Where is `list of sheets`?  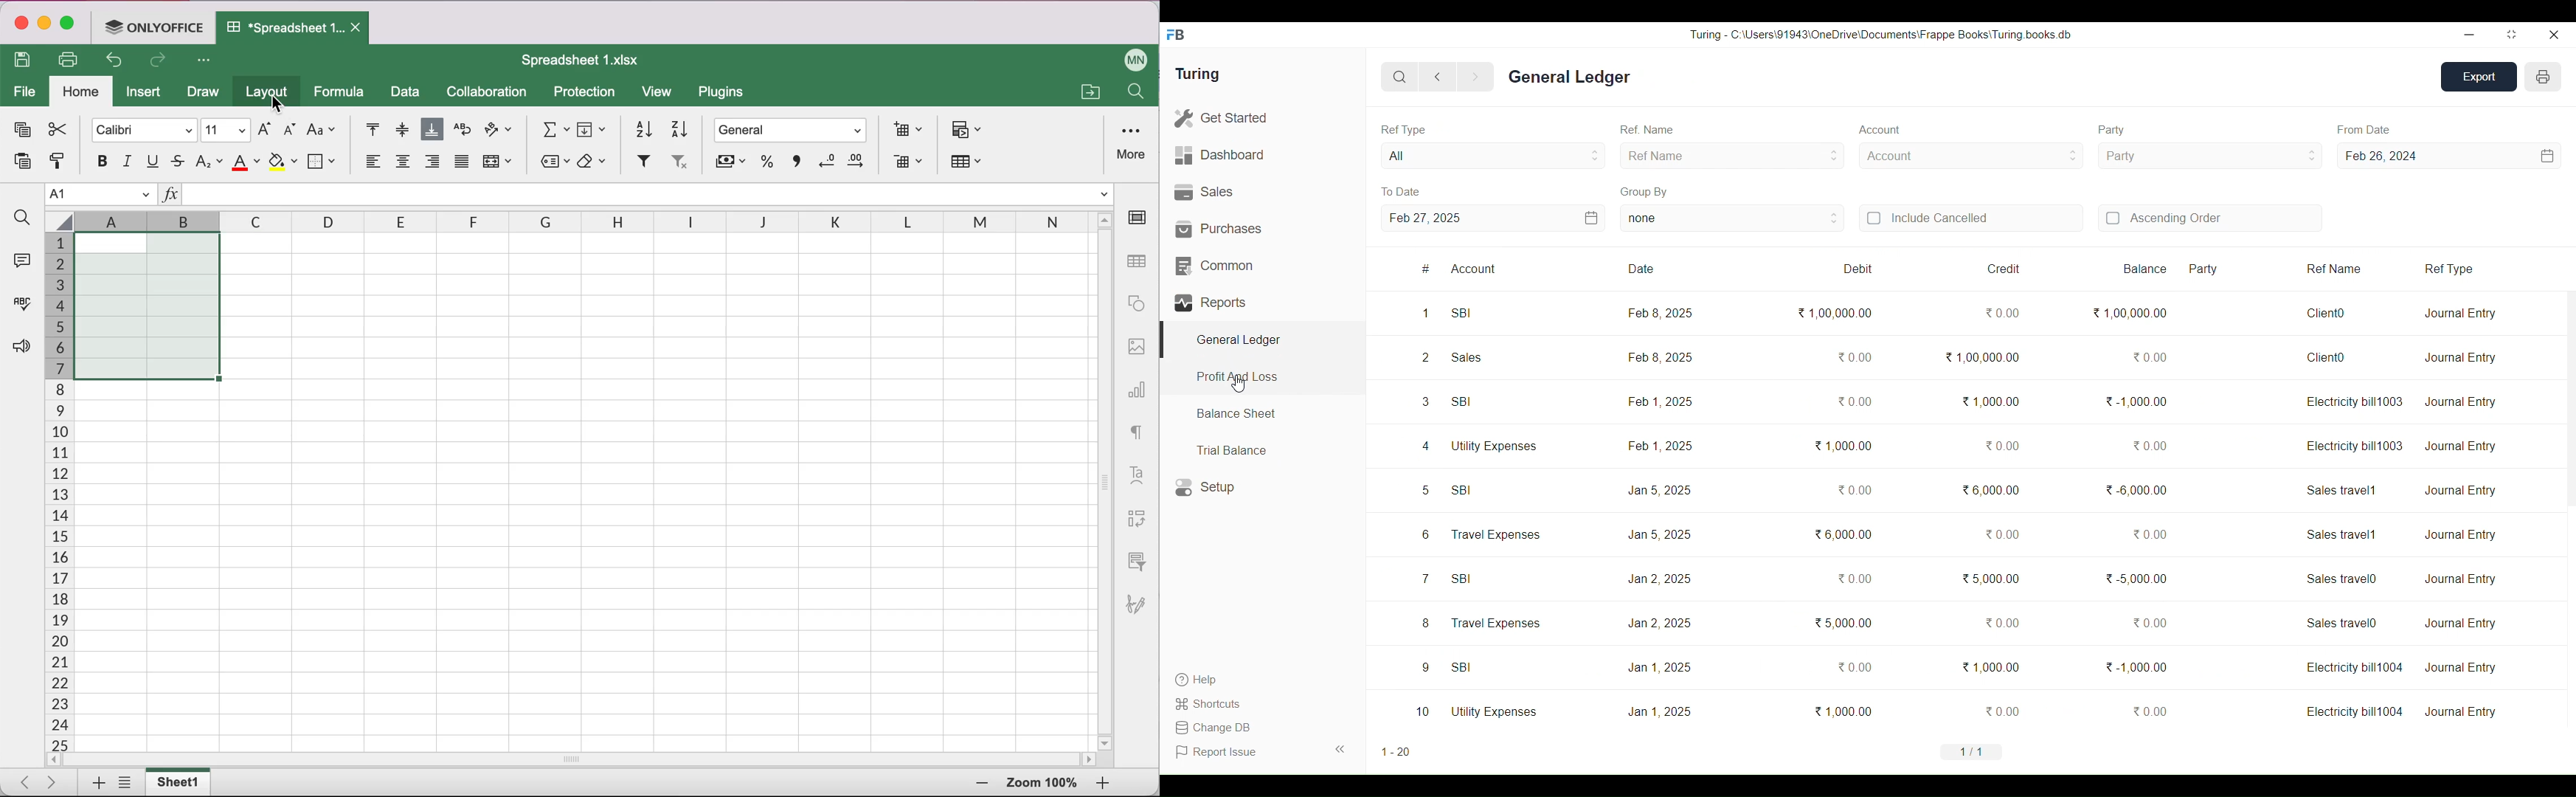
list of sheets is located at coordinates (128, 783).